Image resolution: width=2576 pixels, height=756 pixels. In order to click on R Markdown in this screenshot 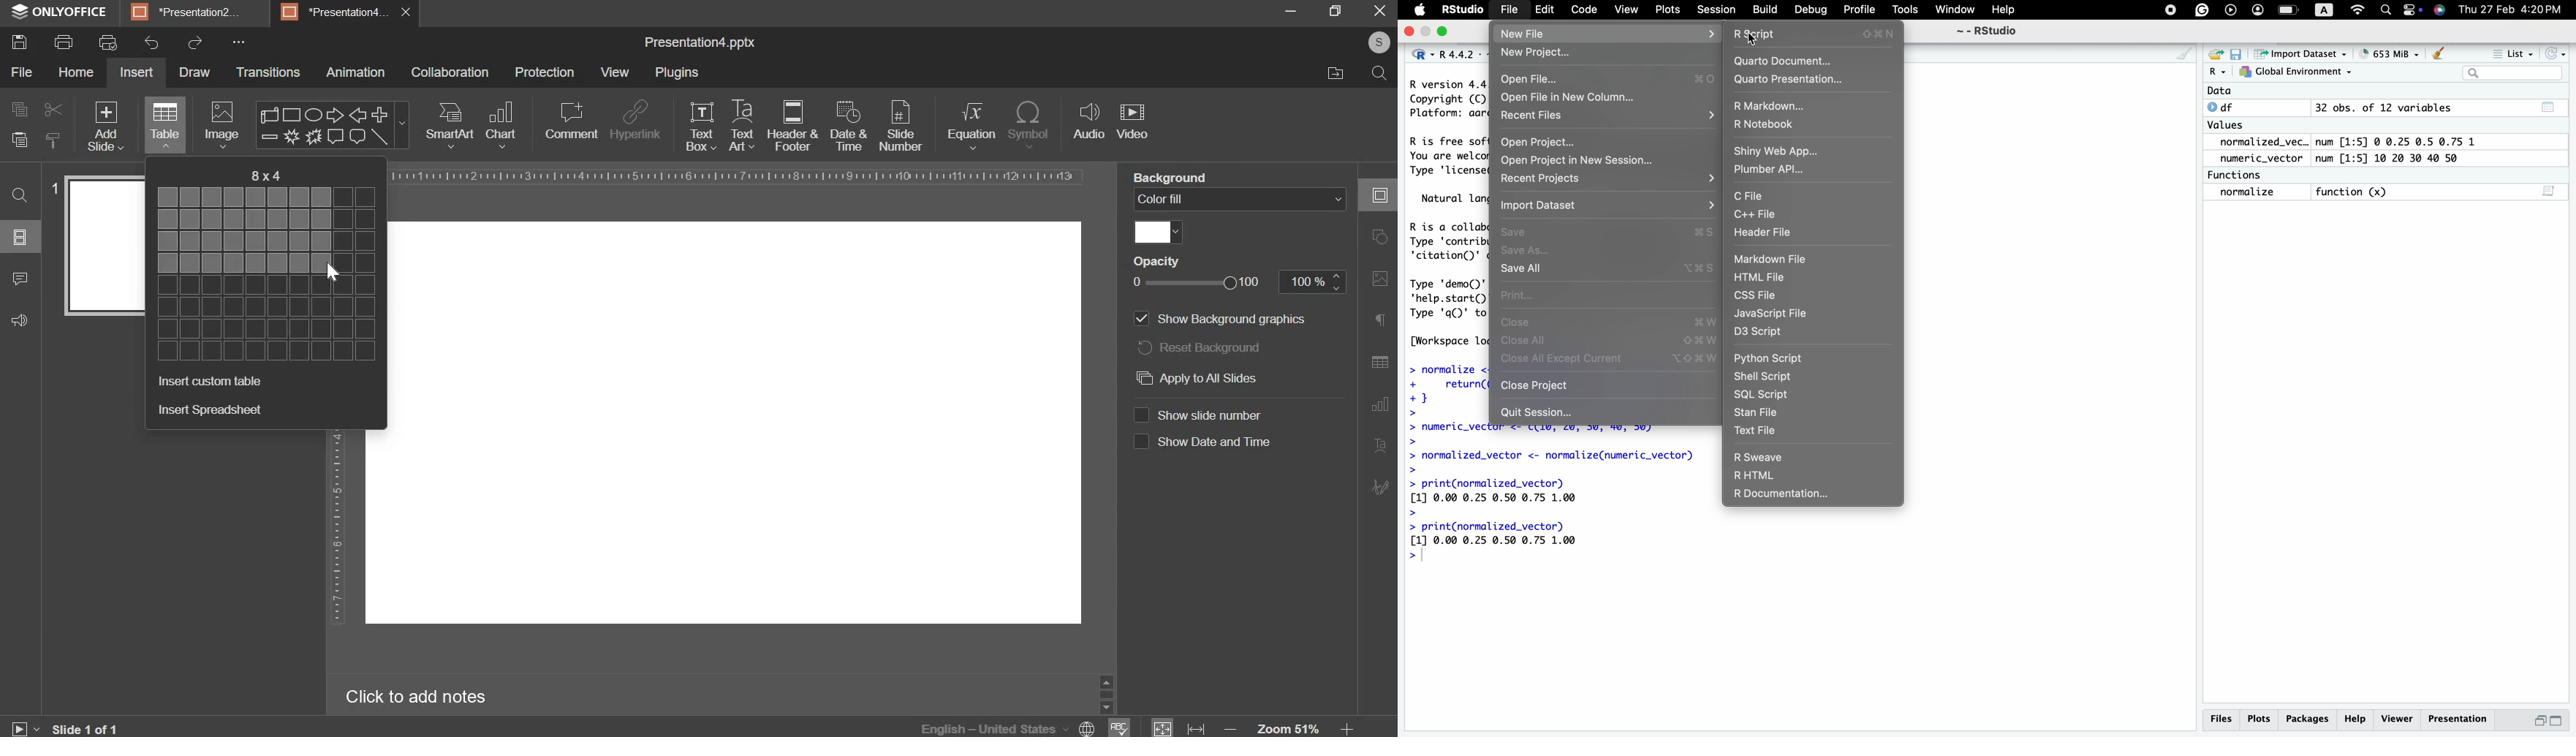, I will do `click(1775, 105)`.